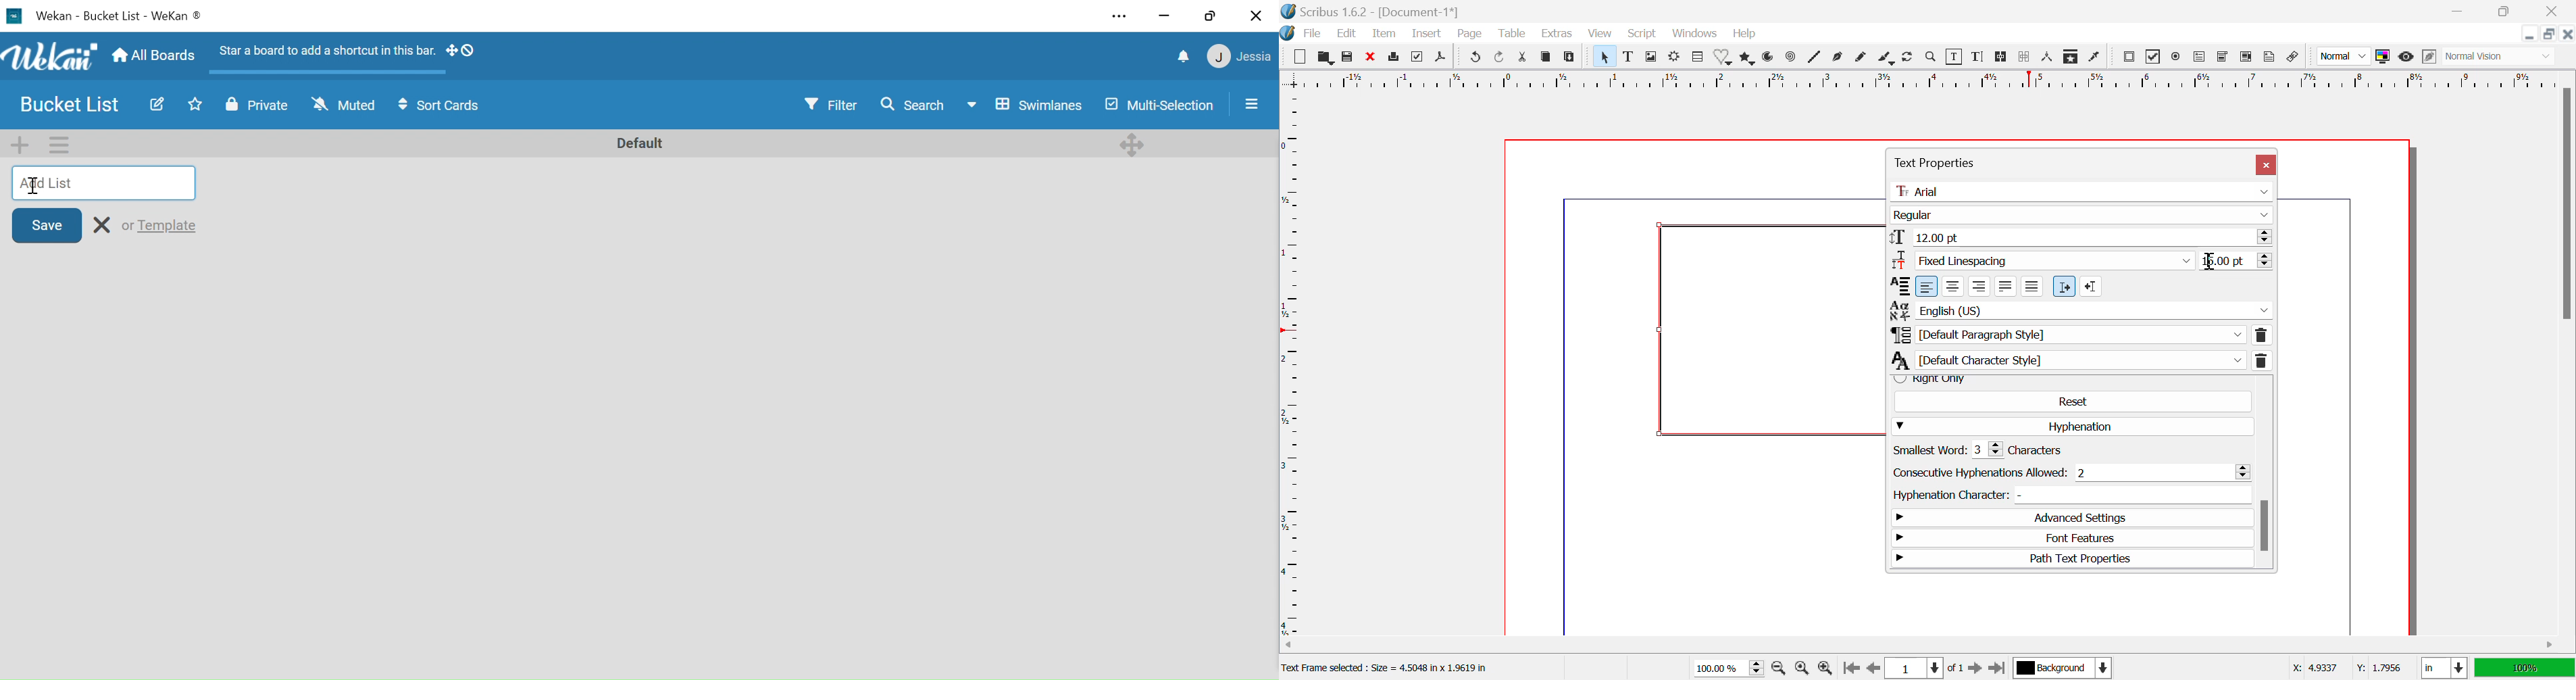 This screenshot has width=2576, height=700. I want to click on Minimize, so click(2504, 10).